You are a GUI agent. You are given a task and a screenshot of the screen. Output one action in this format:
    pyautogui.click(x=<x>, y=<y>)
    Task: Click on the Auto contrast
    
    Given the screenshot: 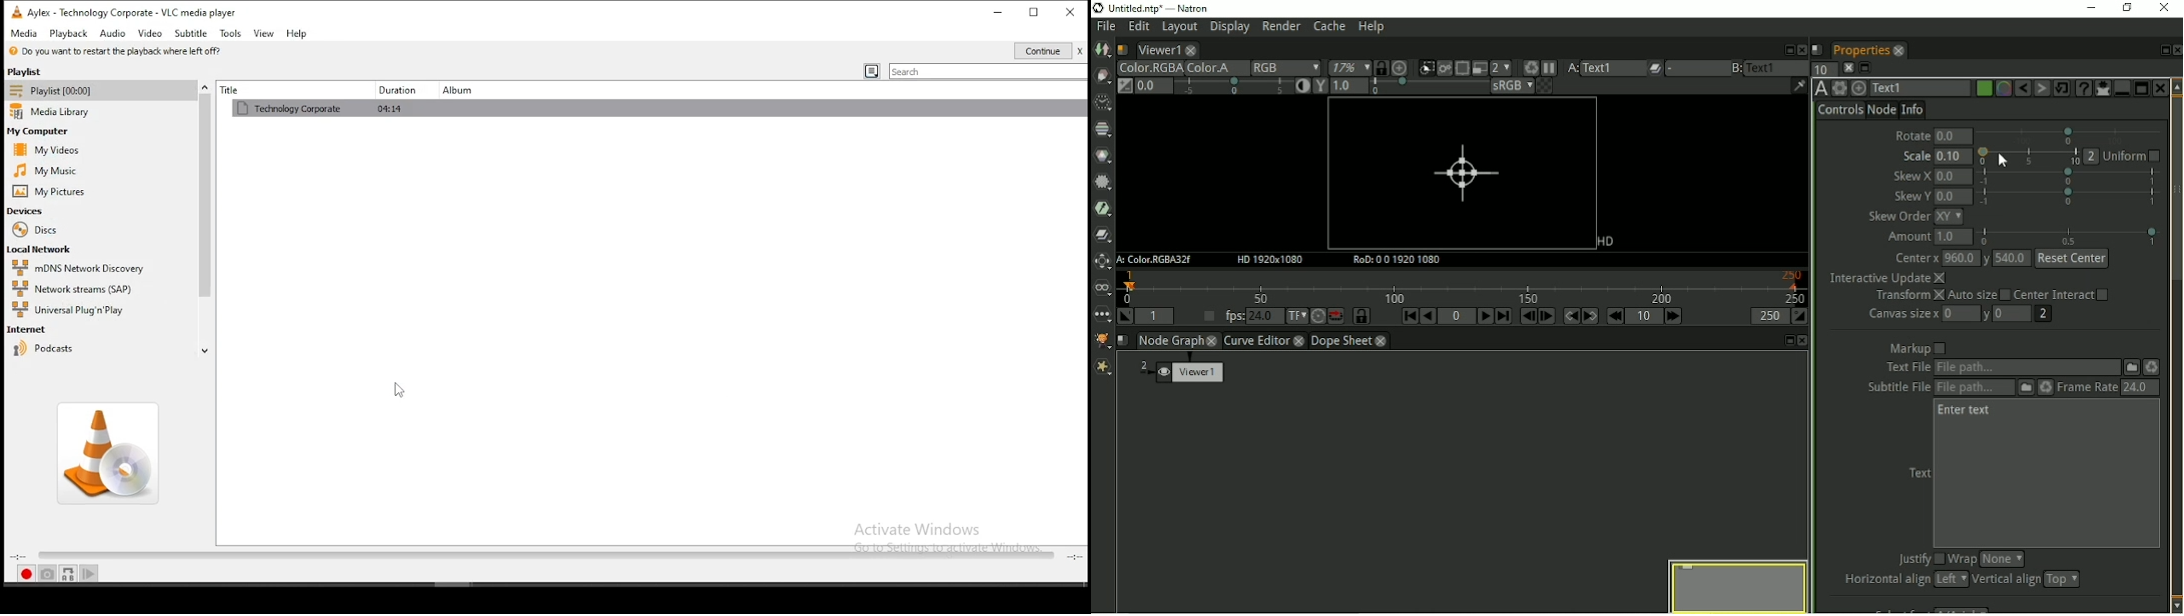 What is the action you would take?
    pyautogui.click(x=1242, y=86)
    